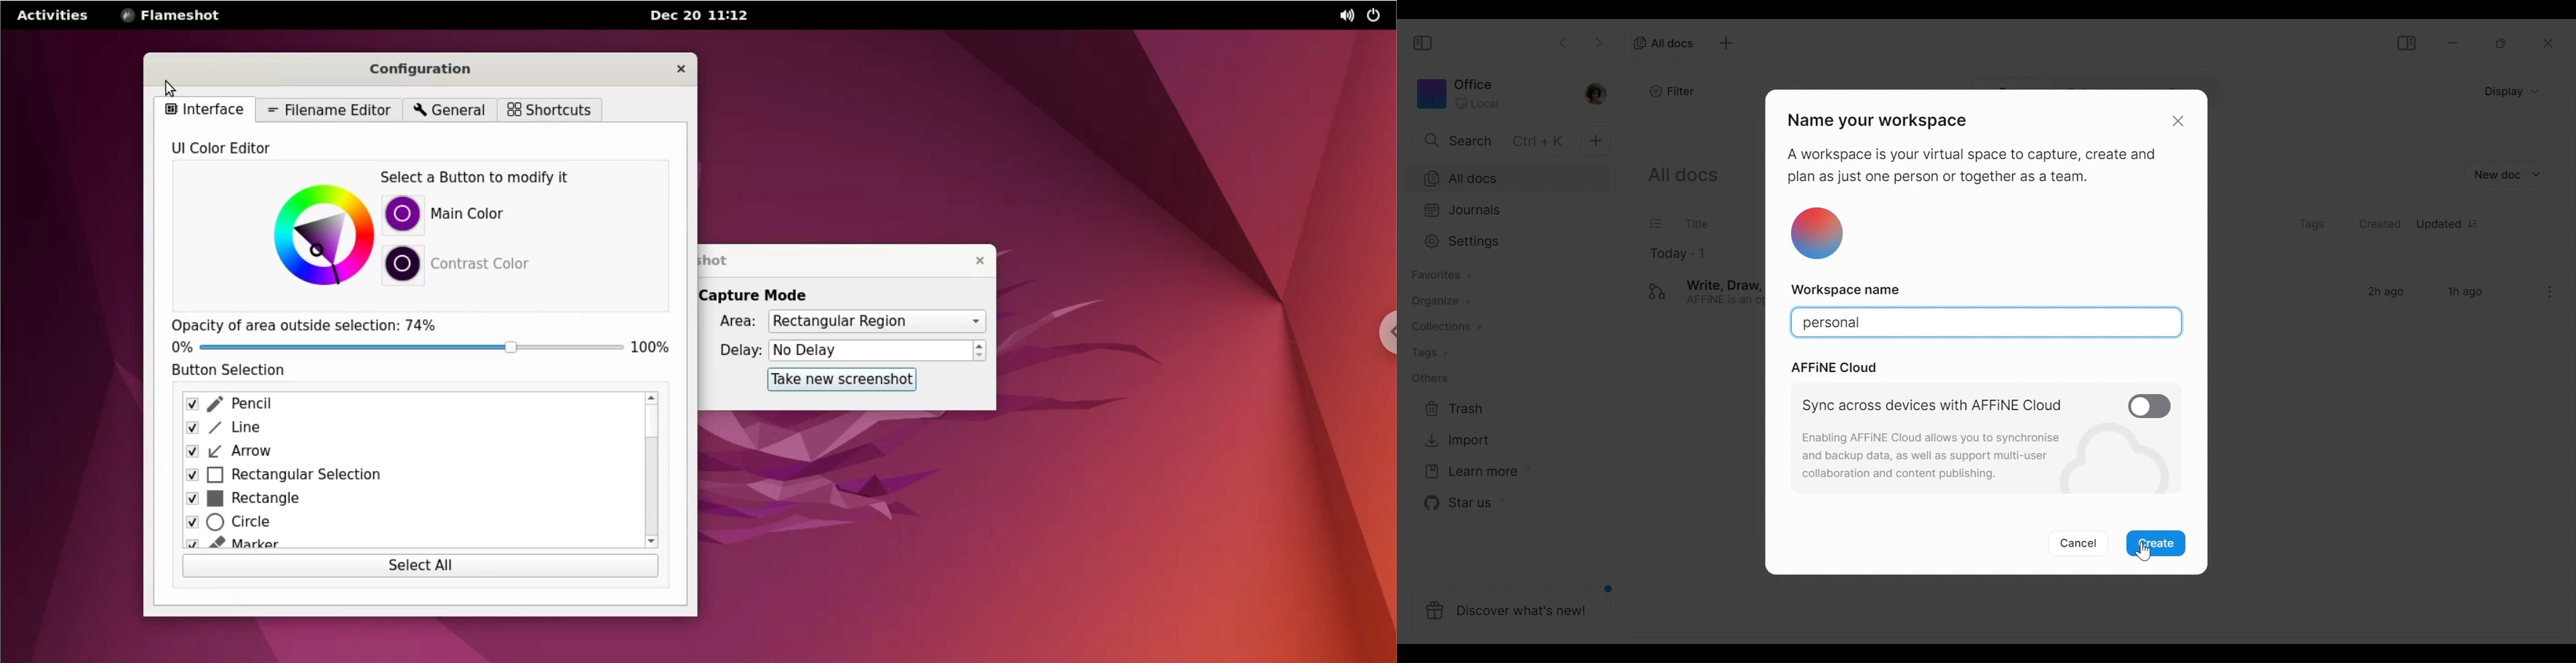 This screenshot has width=2576, height=672. What do you see at coordinates (1598, 44) in the screenshot?
I see `Go forward` at bounding box center [1598, 44].